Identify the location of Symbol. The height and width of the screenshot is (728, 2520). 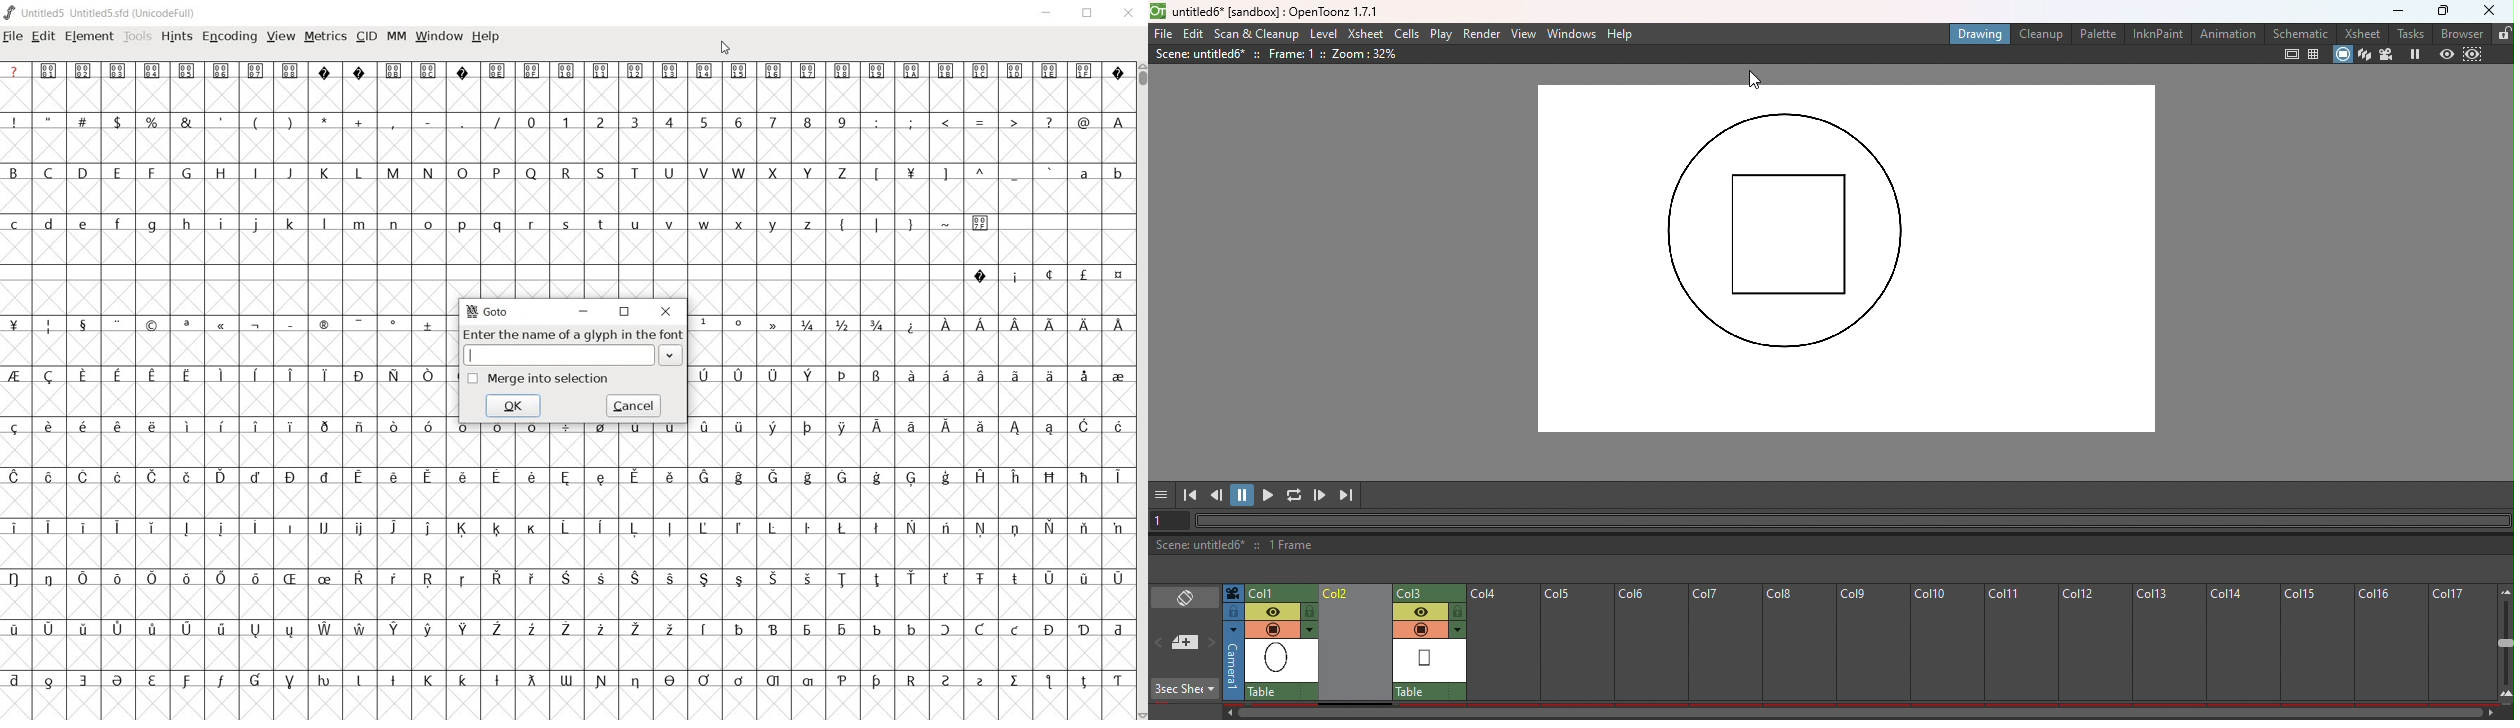
(774, 375).